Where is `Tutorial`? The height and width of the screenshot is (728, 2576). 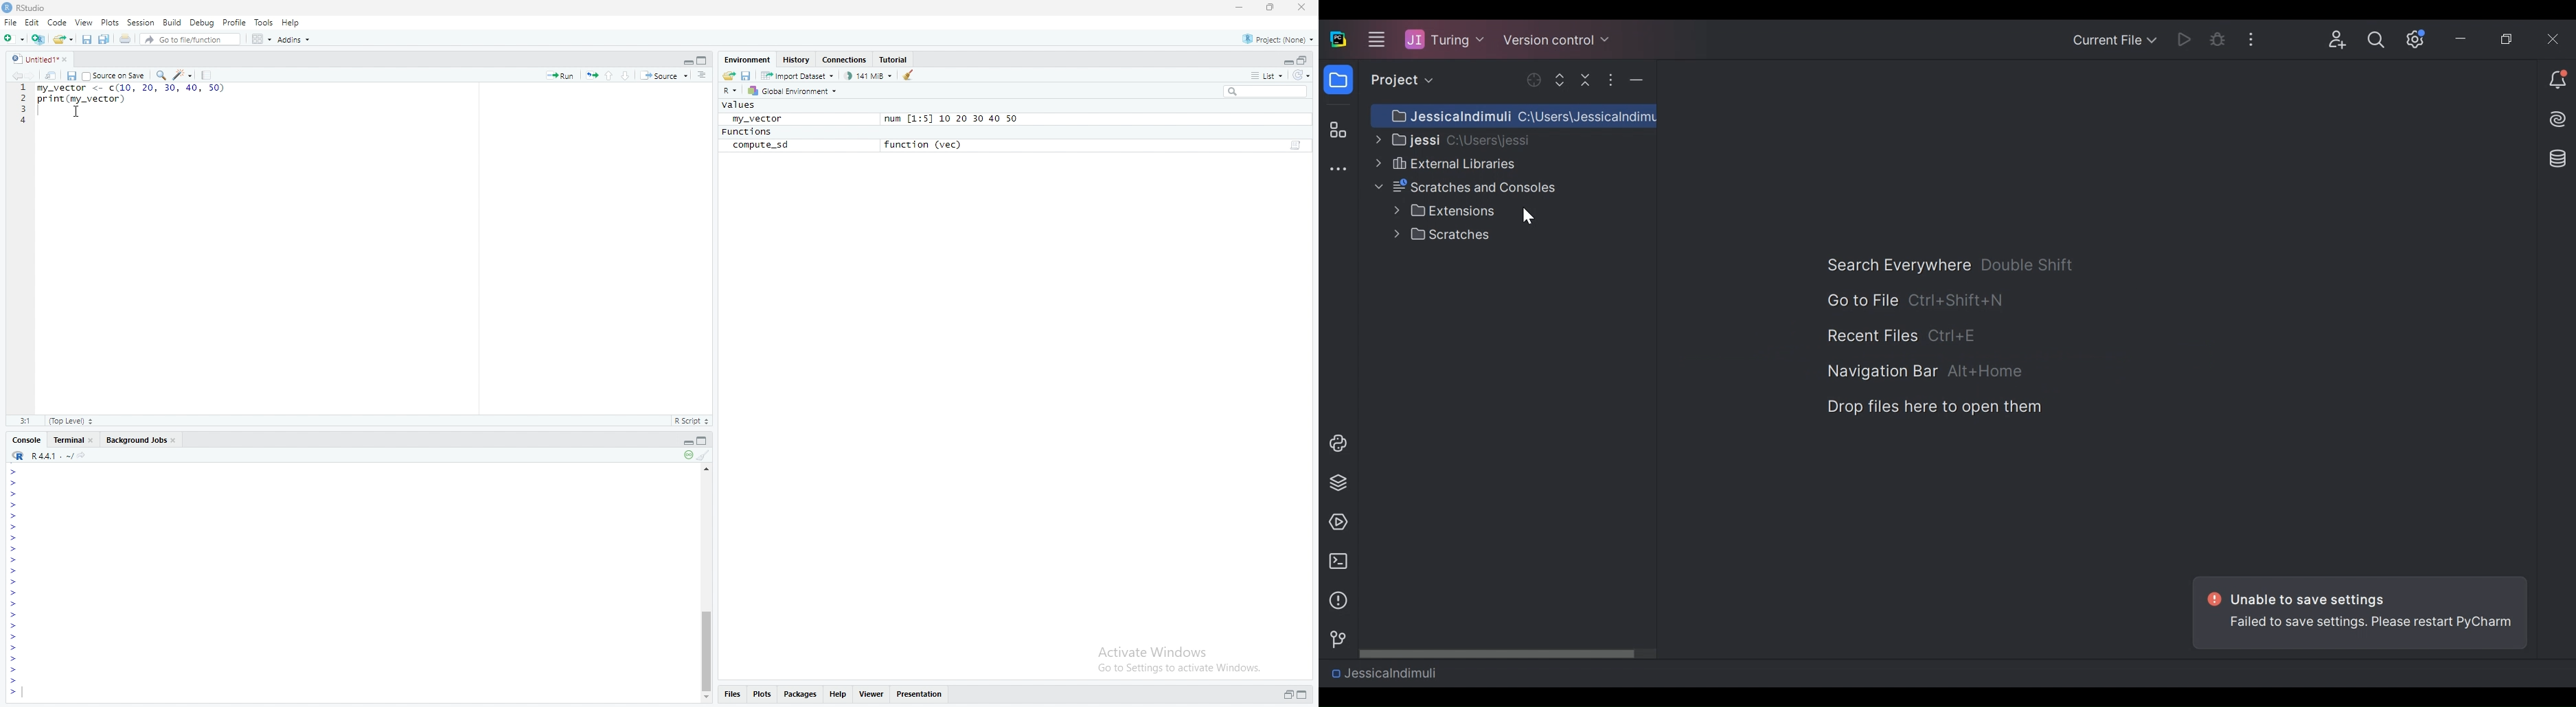
Tutorial is located at coordinates (895, 58).